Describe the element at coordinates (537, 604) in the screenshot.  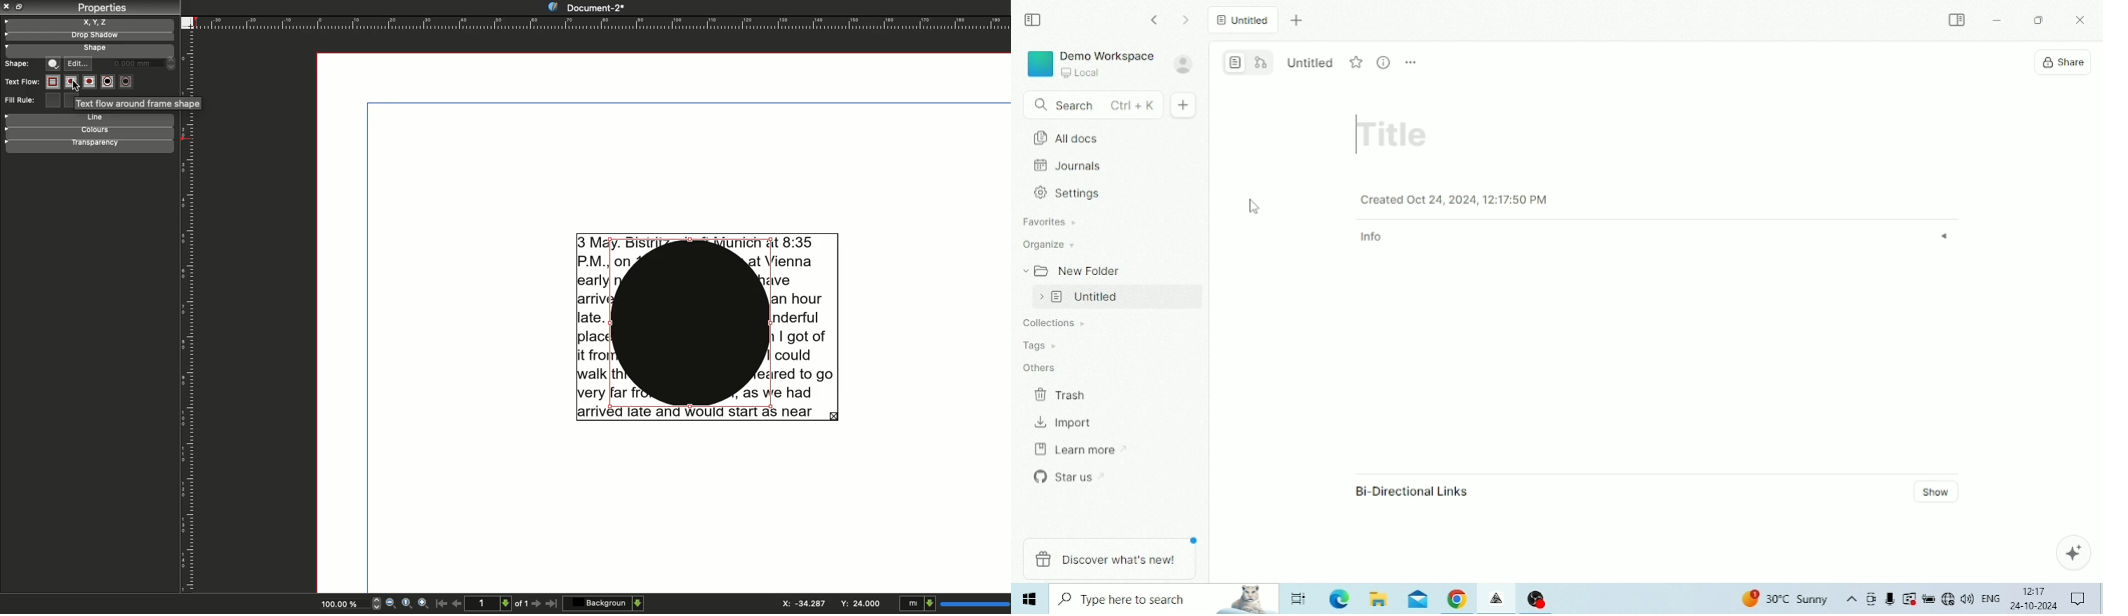
I see `Next page` at that location.